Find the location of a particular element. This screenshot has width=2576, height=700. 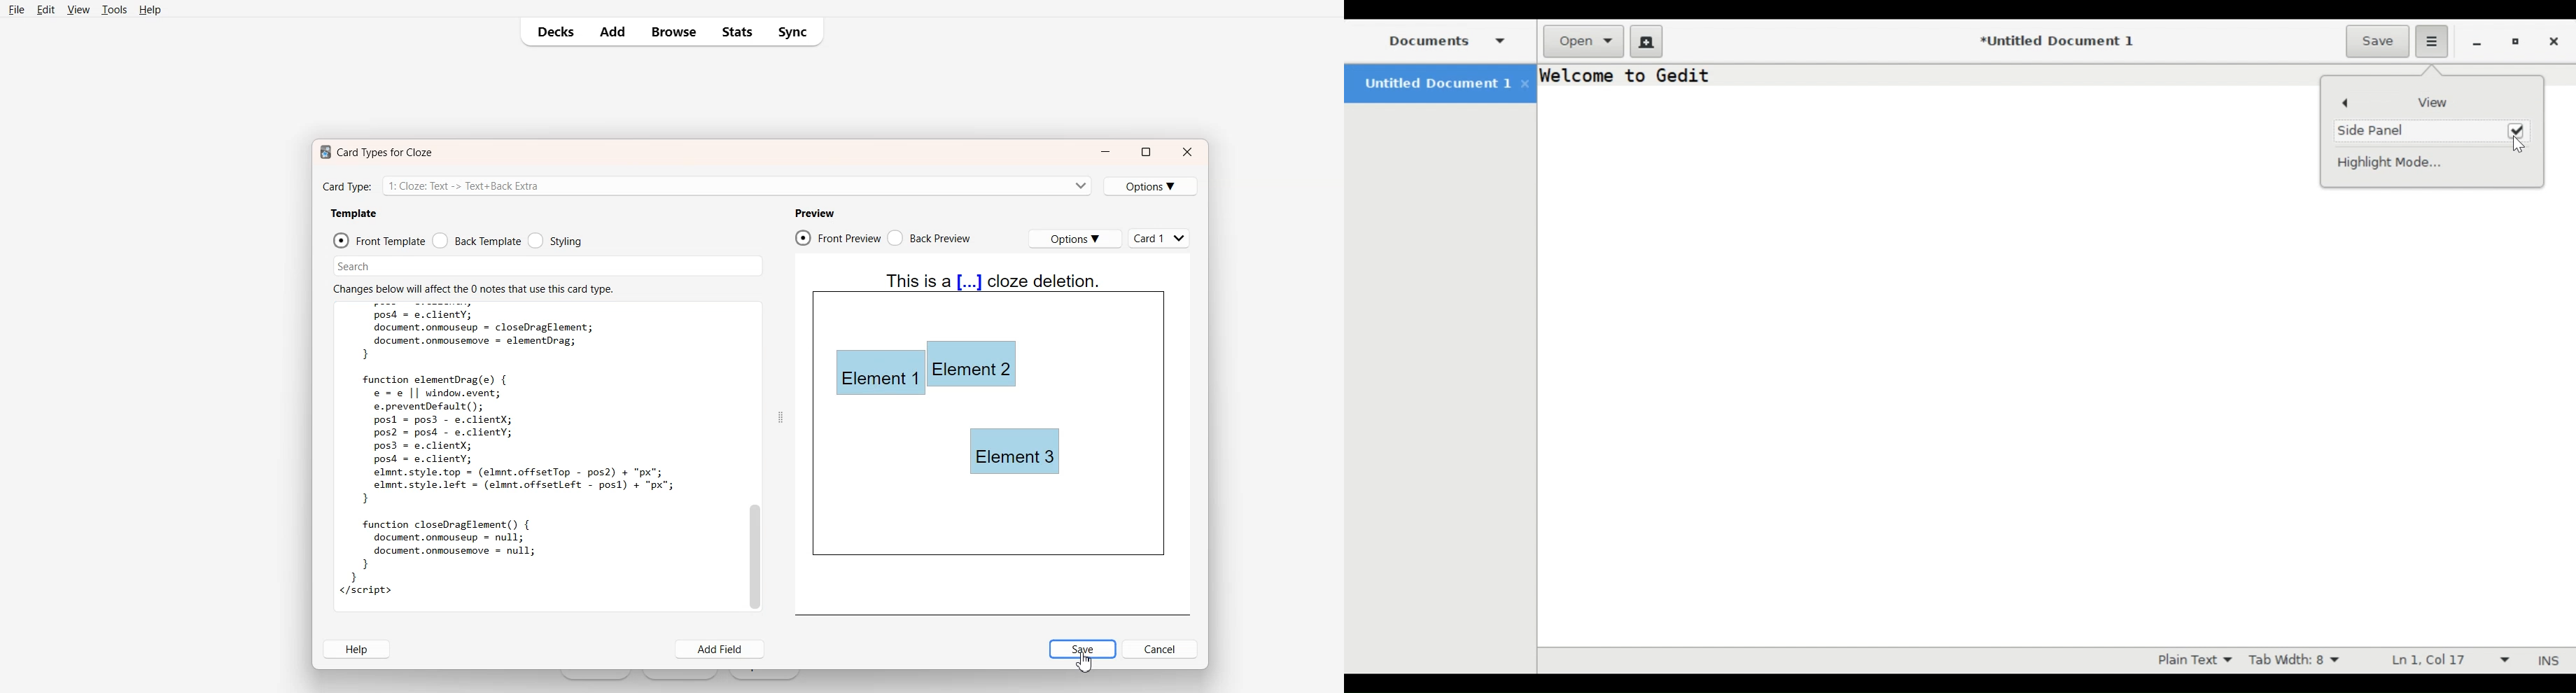

Add is located at coordinates (611, 31).